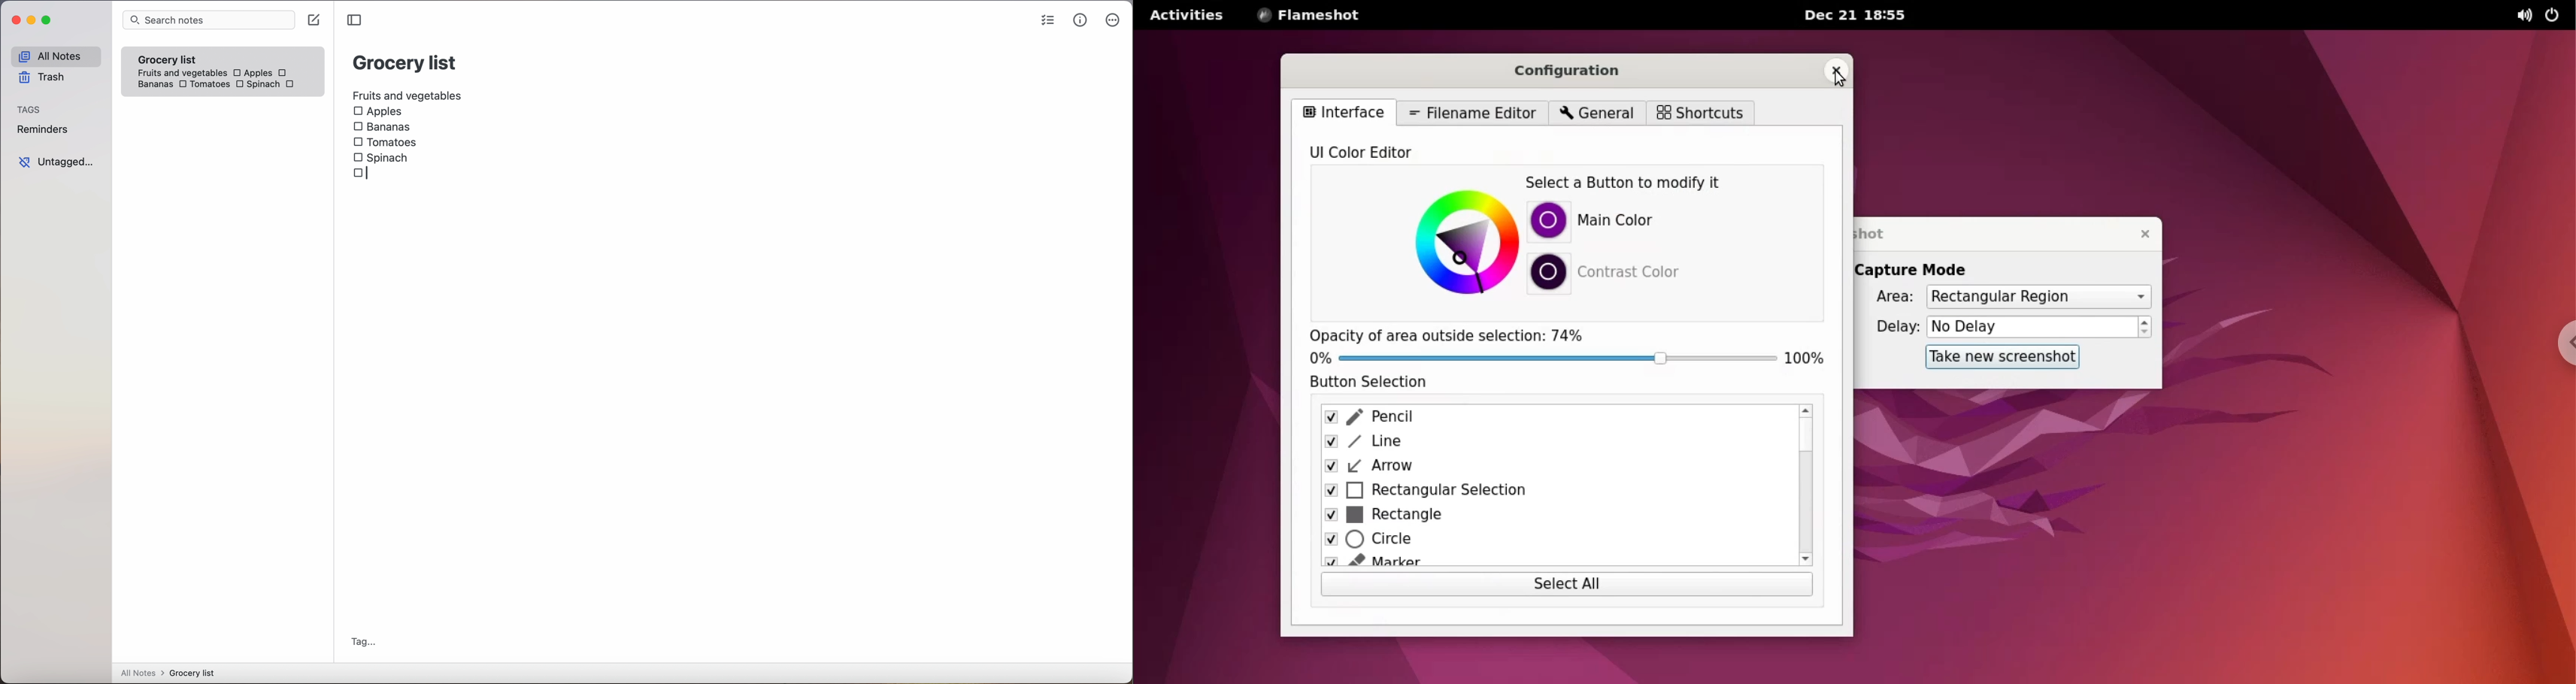 This screenshot has height=700, width=2576. What do you see at coordinates (1113, 22) in the screenshot?
I see `more options` at bounding box center [1113, 22].